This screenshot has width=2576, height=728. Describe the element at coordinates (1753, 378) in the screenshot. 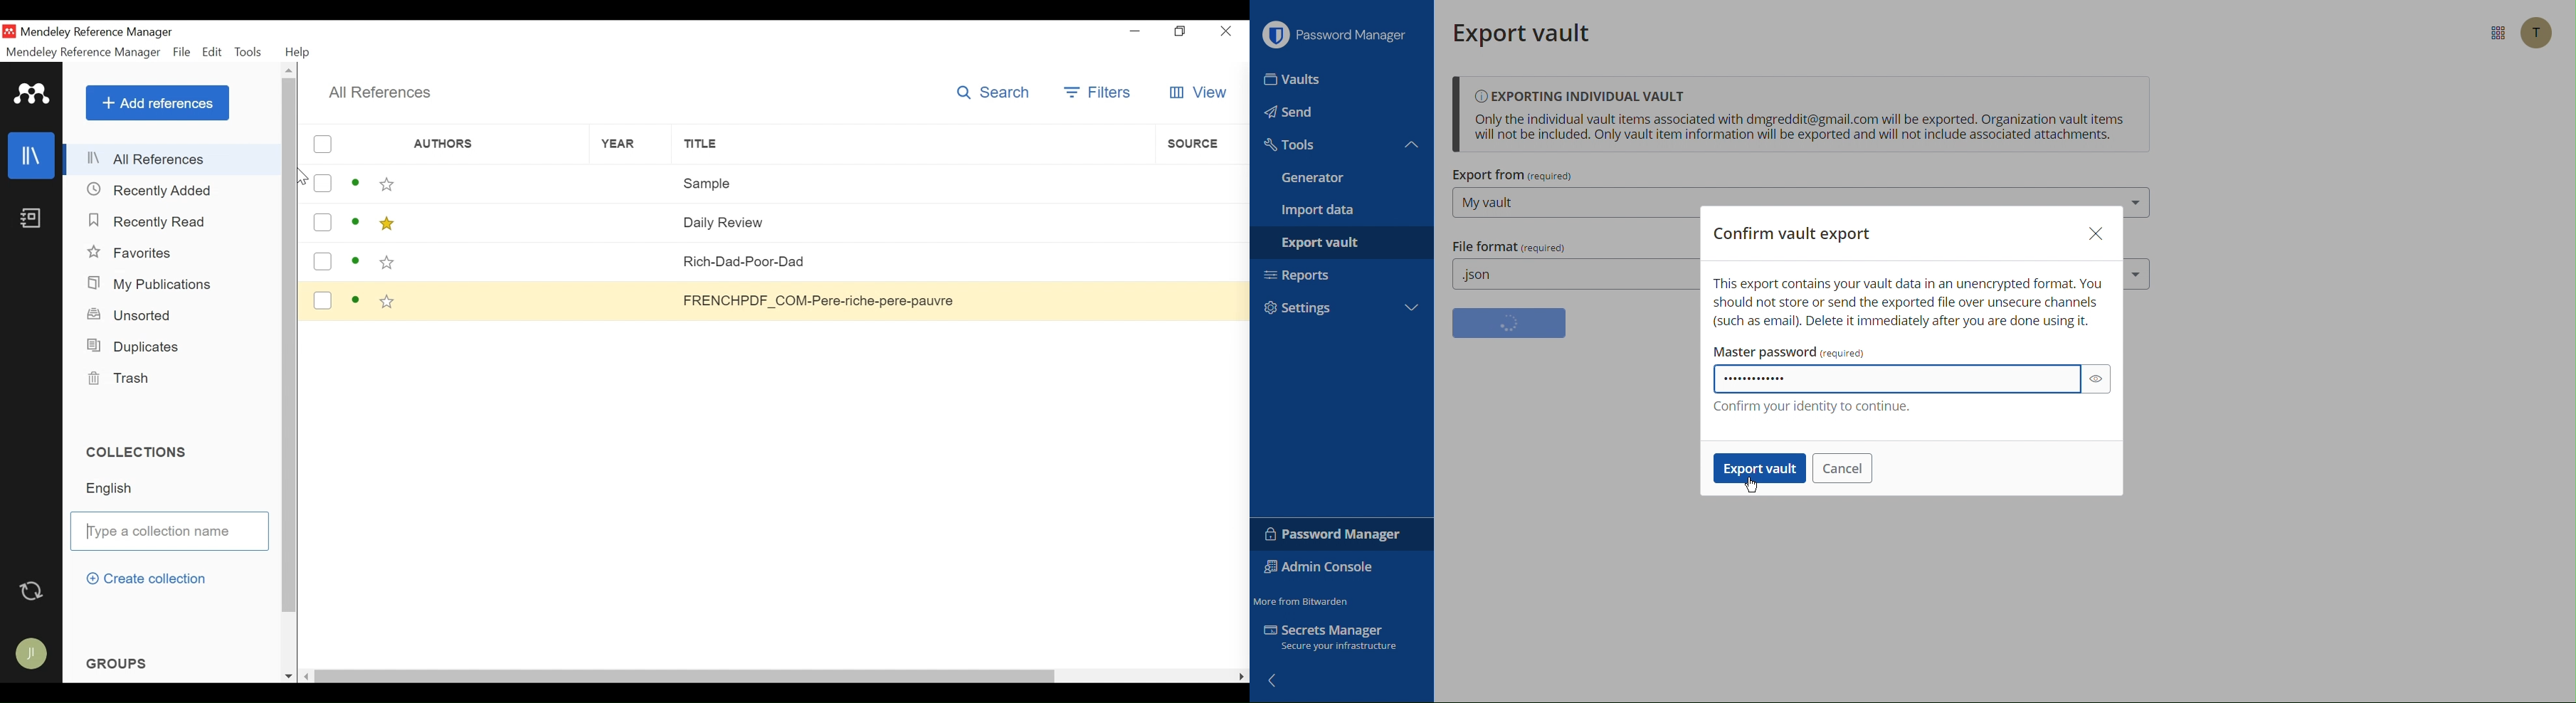

I see `Password` at that location.